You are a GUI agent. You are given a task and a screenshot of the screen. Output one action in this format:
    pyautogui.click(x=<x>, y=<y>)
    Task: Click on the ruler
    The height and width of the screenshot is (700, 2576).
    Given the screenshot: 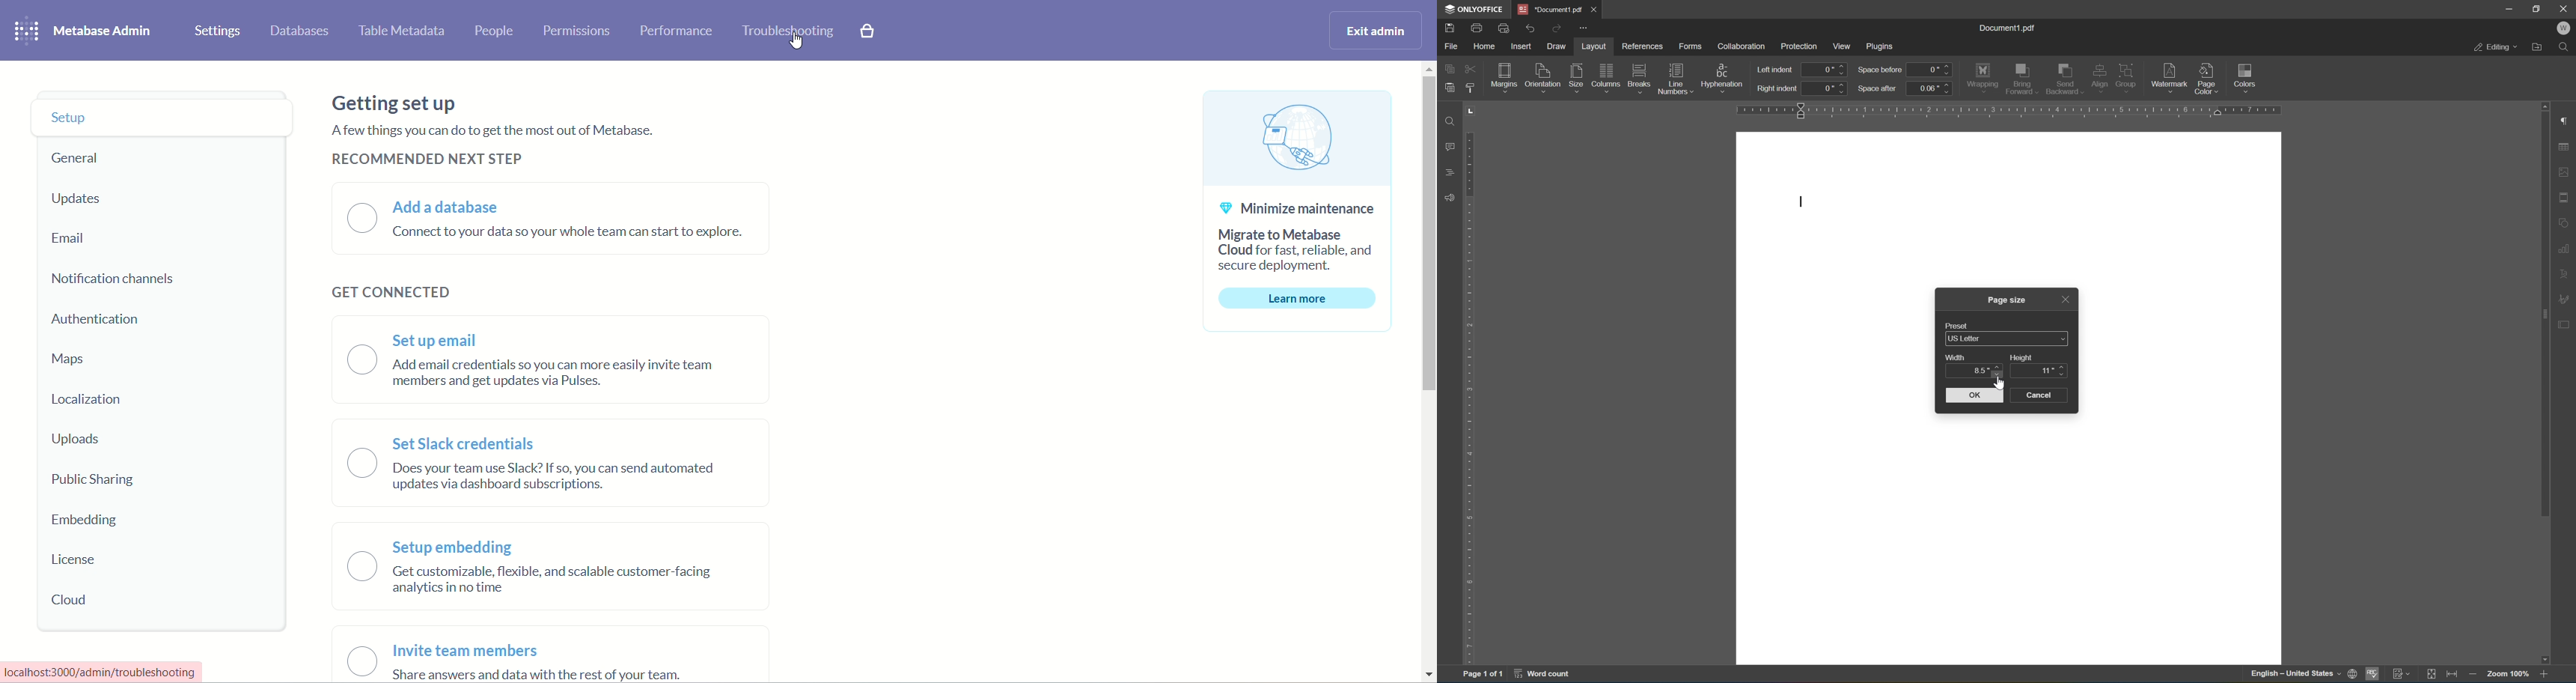 What is the action you would take?
    pyautogui.click(x=1470, y=385)
    